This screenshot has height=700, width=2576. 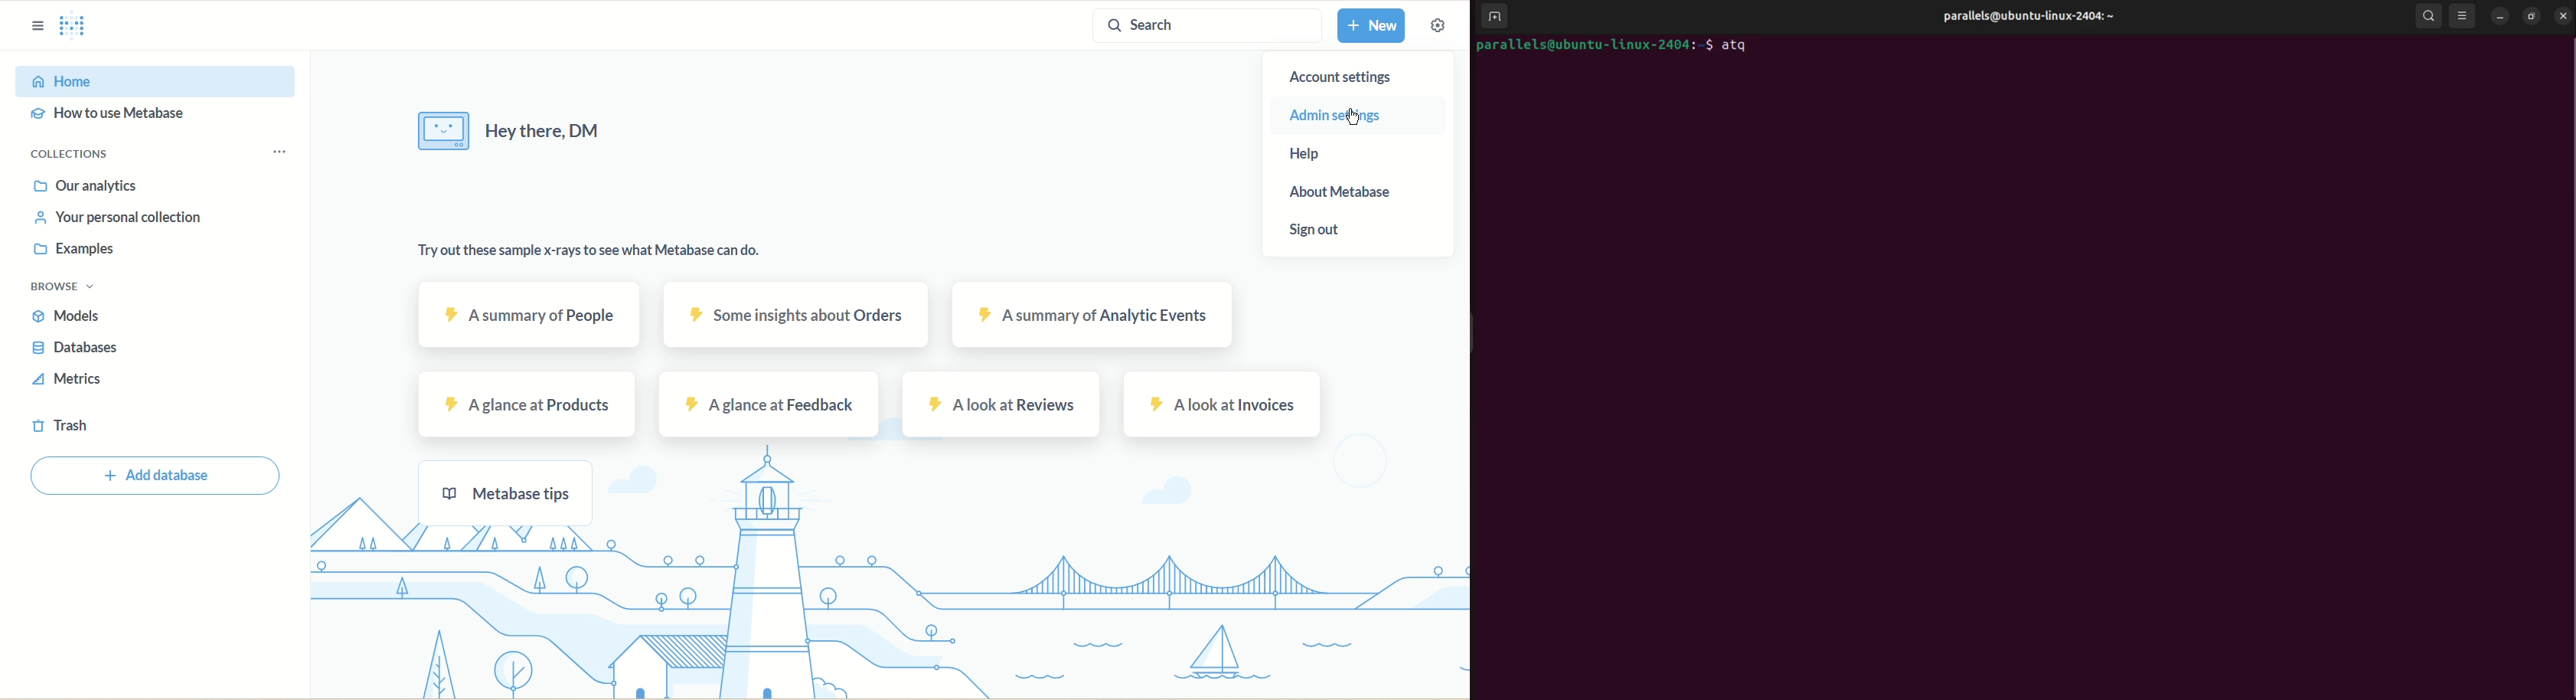 I want to click on Metabae Home, so click(x=76, y=24).